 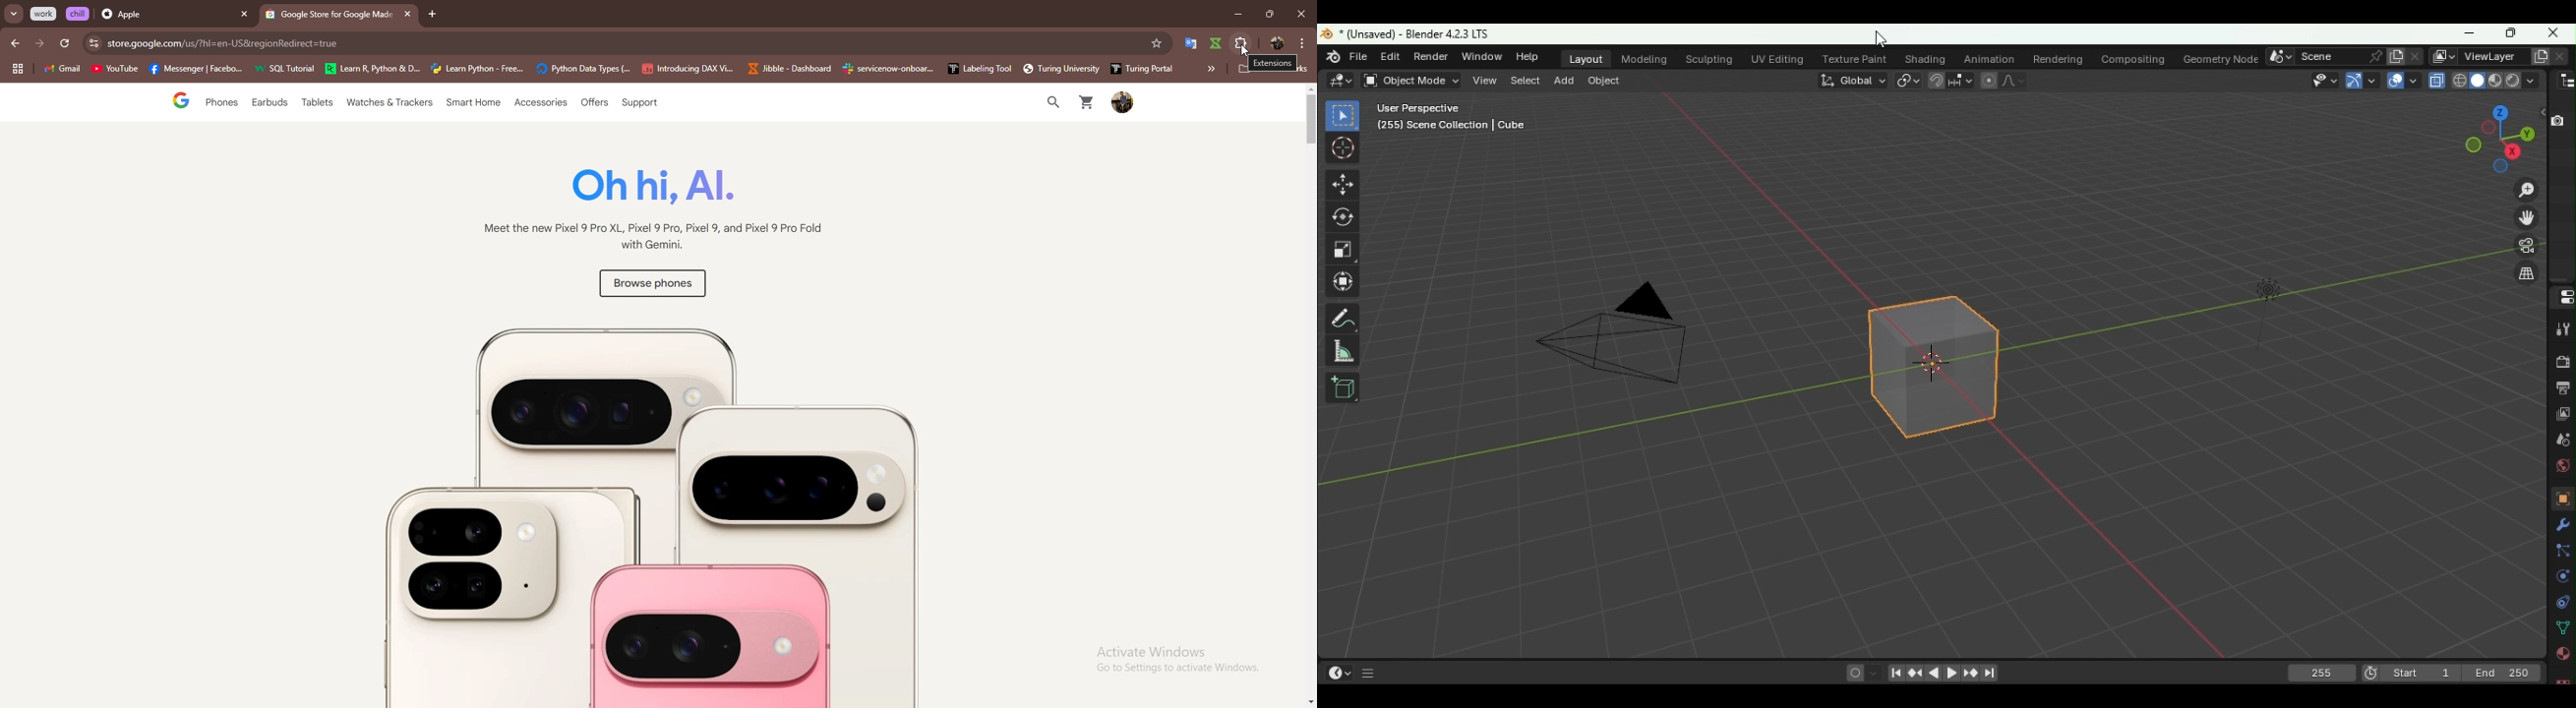 I want to click on Watches & Trackers, so click(x=391, y=104).